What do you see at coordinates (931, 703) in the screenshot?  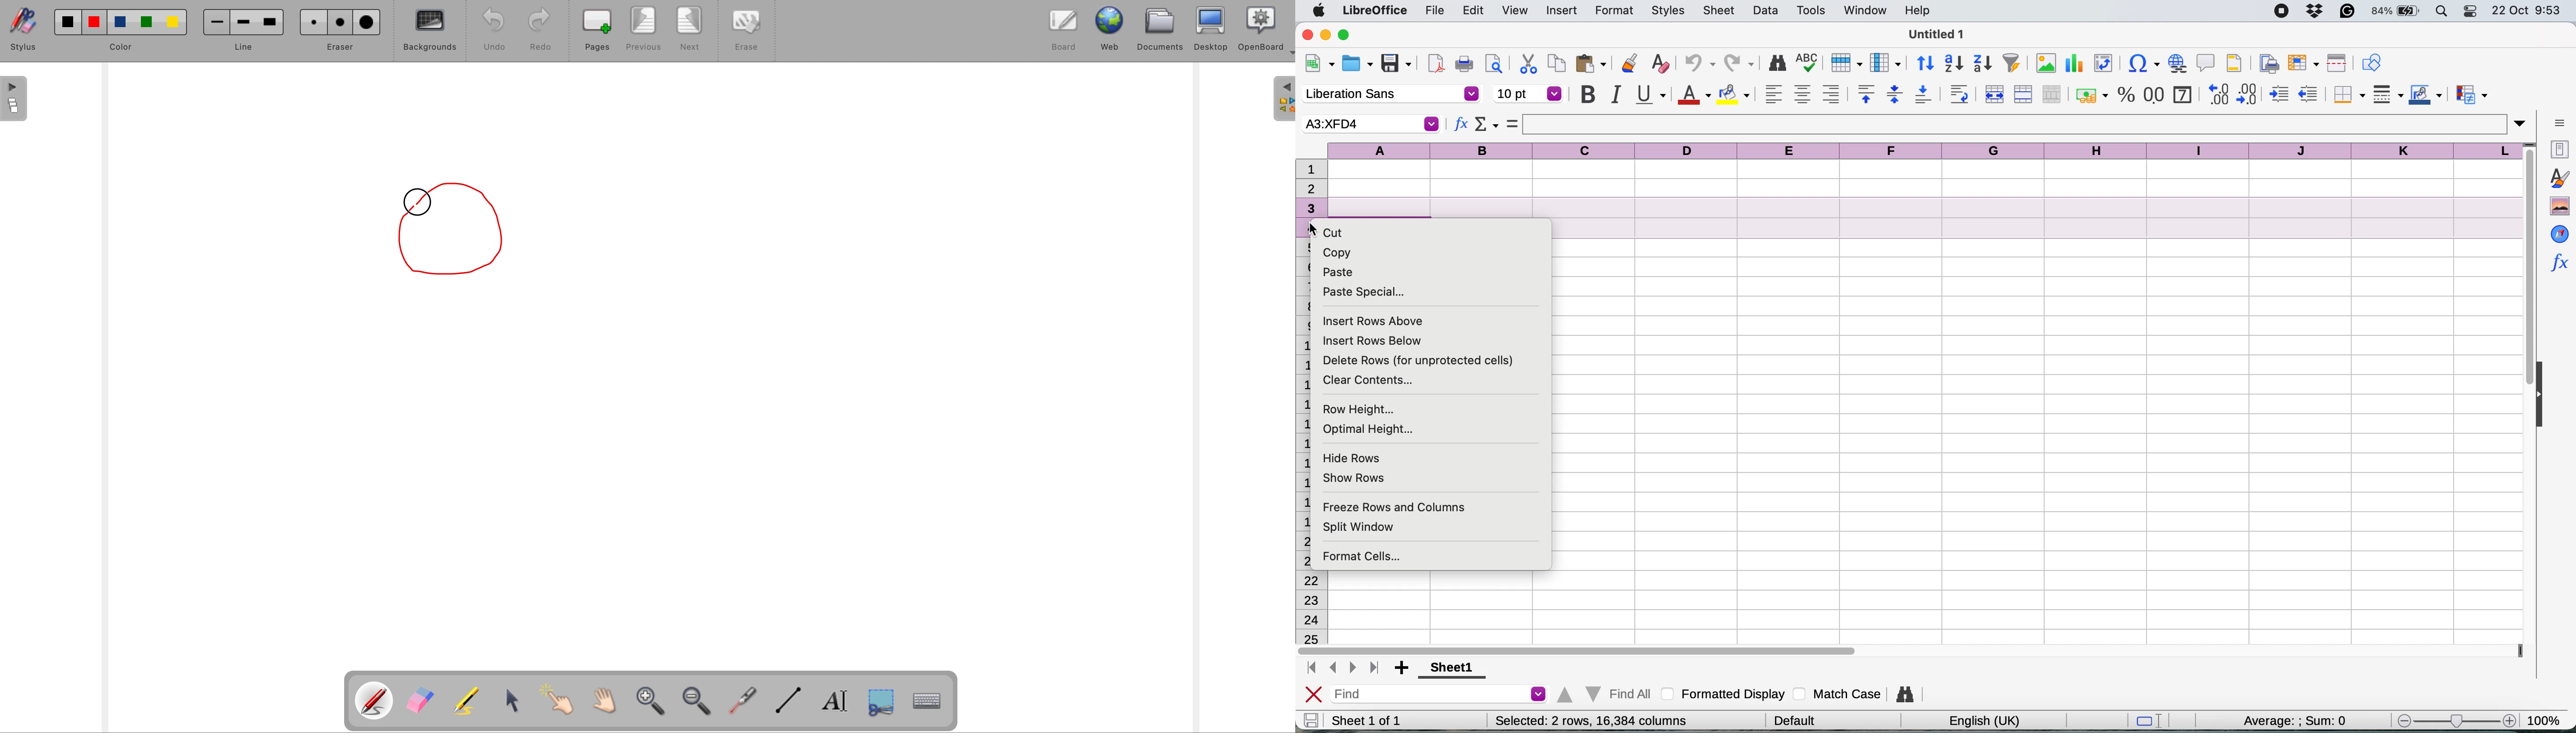 I see `display keyboard` at bounding box center [931, 703].